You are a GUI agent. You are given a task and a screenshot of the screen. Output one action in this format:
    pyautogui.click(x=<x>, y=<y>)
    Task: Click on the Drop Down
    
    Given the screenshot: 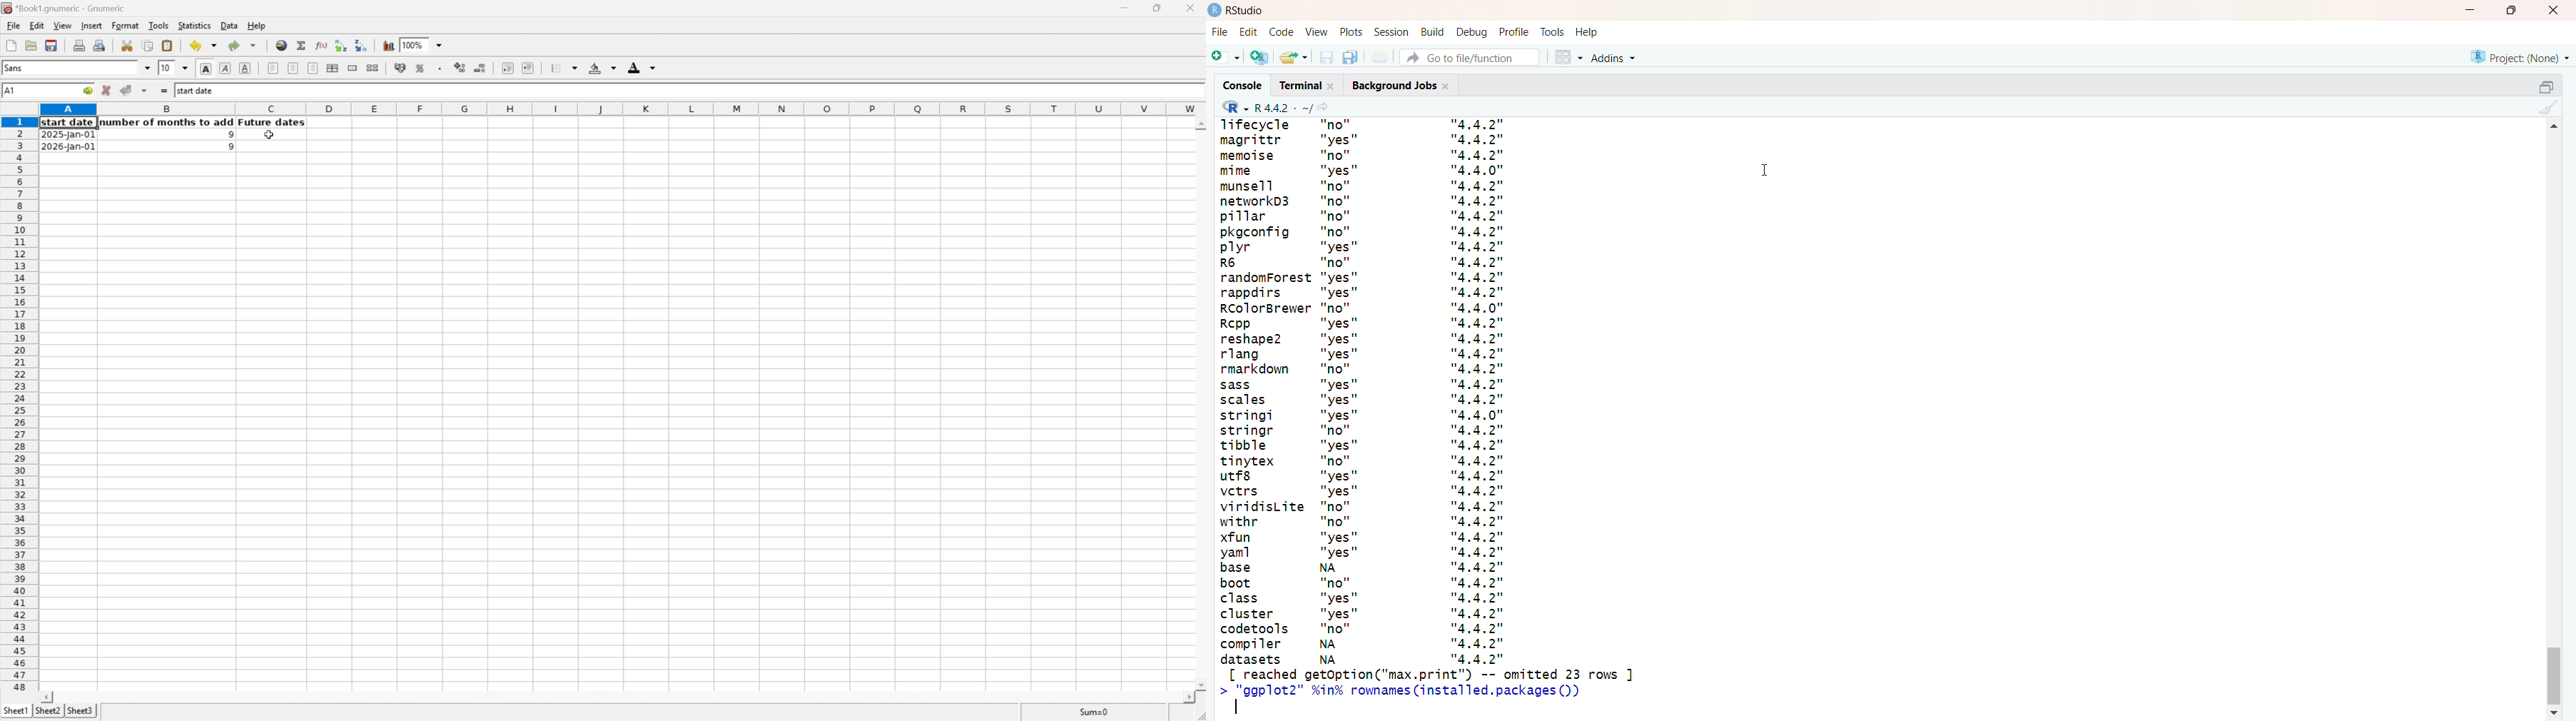 What is the action you would take?
    pyautogui.click(x=185, y=68)
    